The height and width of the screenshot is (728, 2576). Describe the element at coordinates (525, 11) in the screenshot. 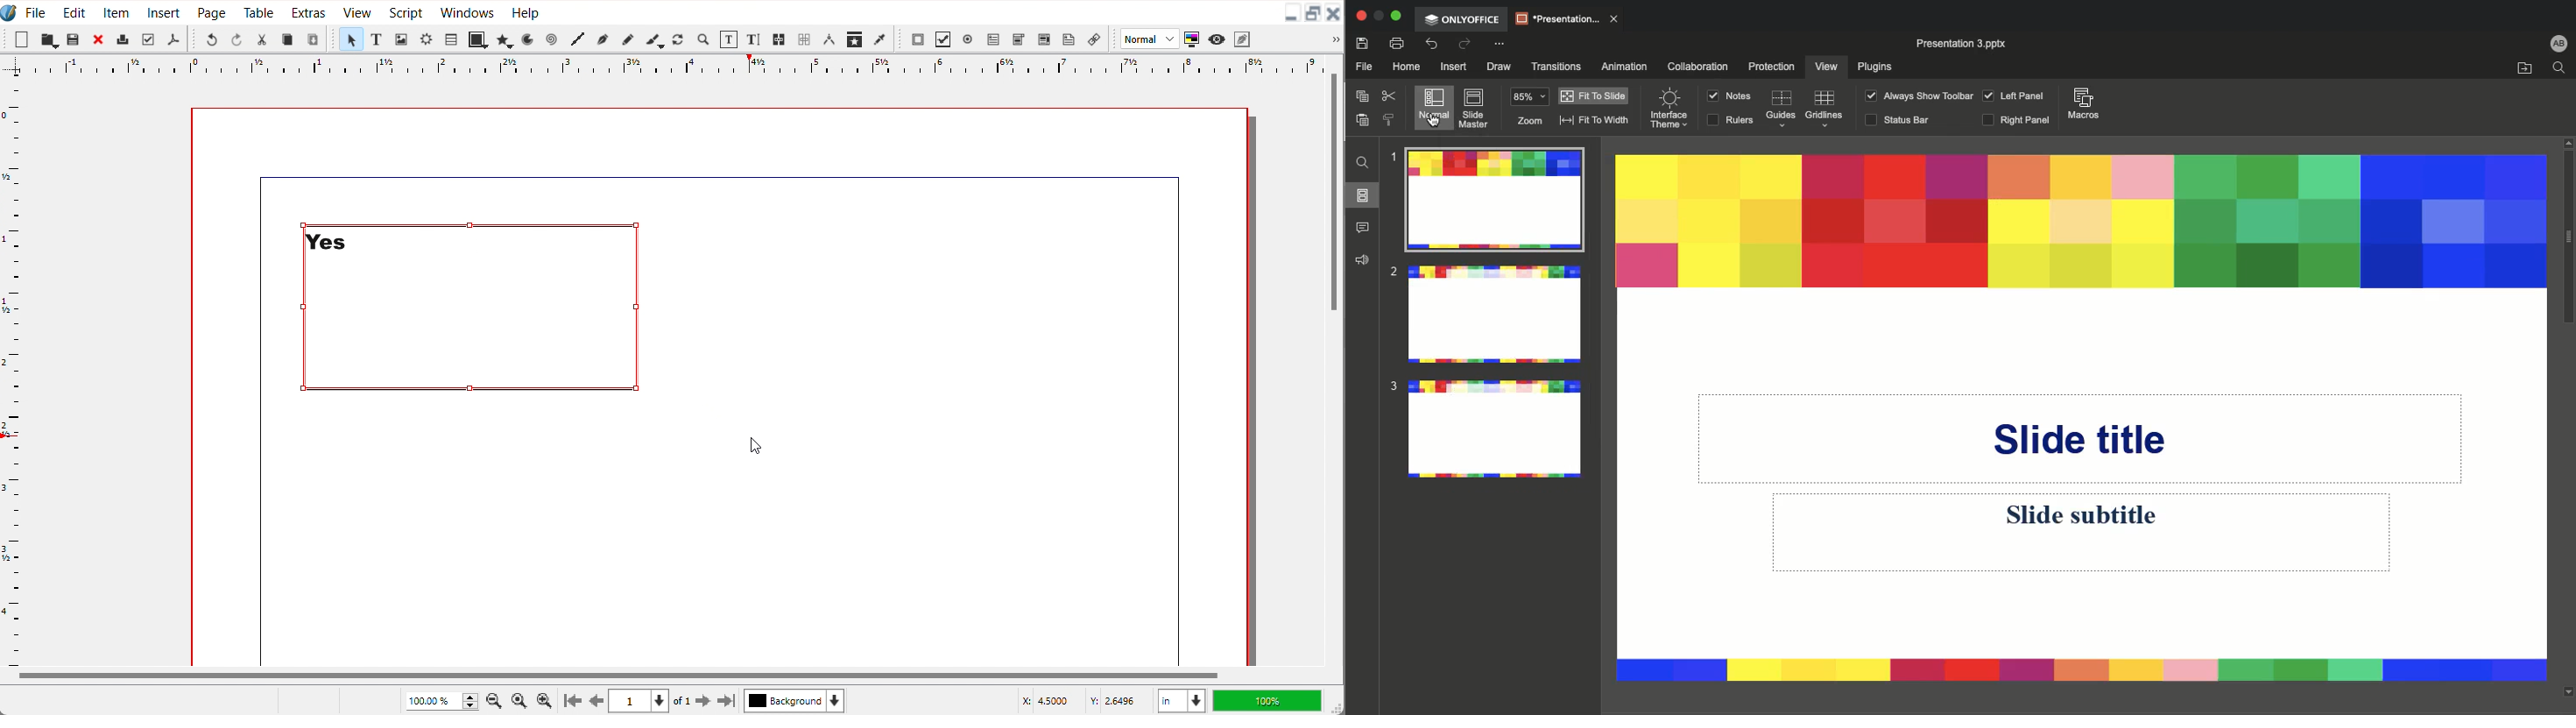

I see `Help` at that location.